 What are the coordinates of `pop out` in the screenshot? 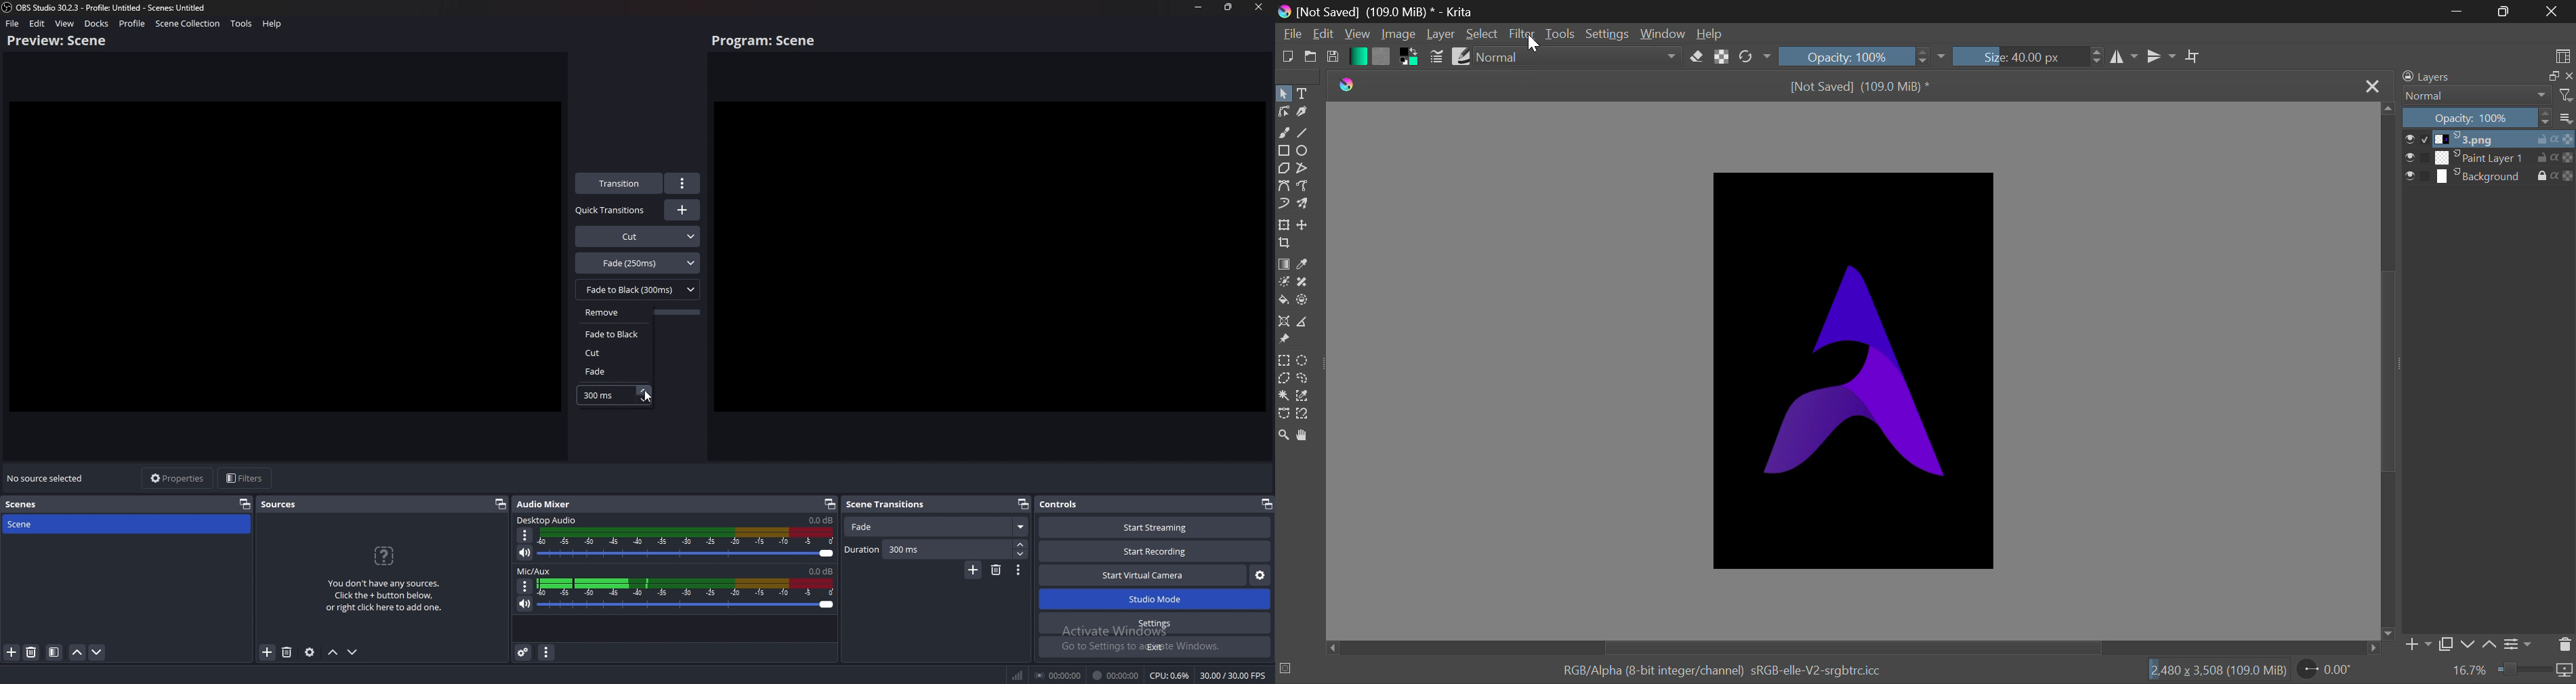 It's located at (500, 505).